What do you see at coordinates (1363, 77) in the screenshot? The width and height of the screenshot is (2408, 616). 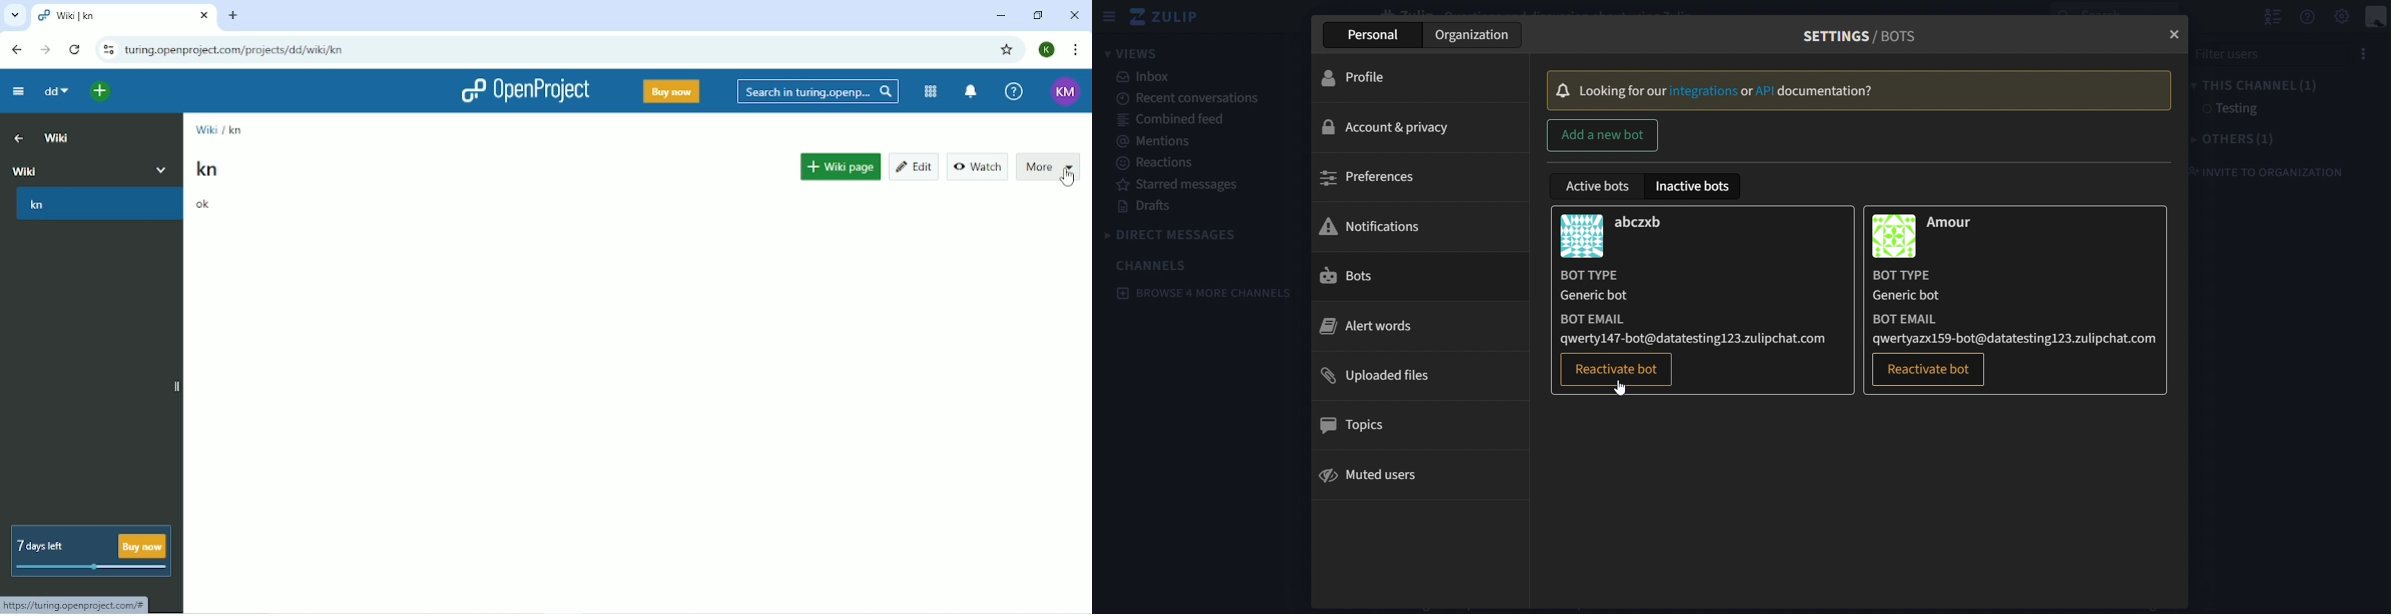 I see `profile` at bounding box center [1363, 77].